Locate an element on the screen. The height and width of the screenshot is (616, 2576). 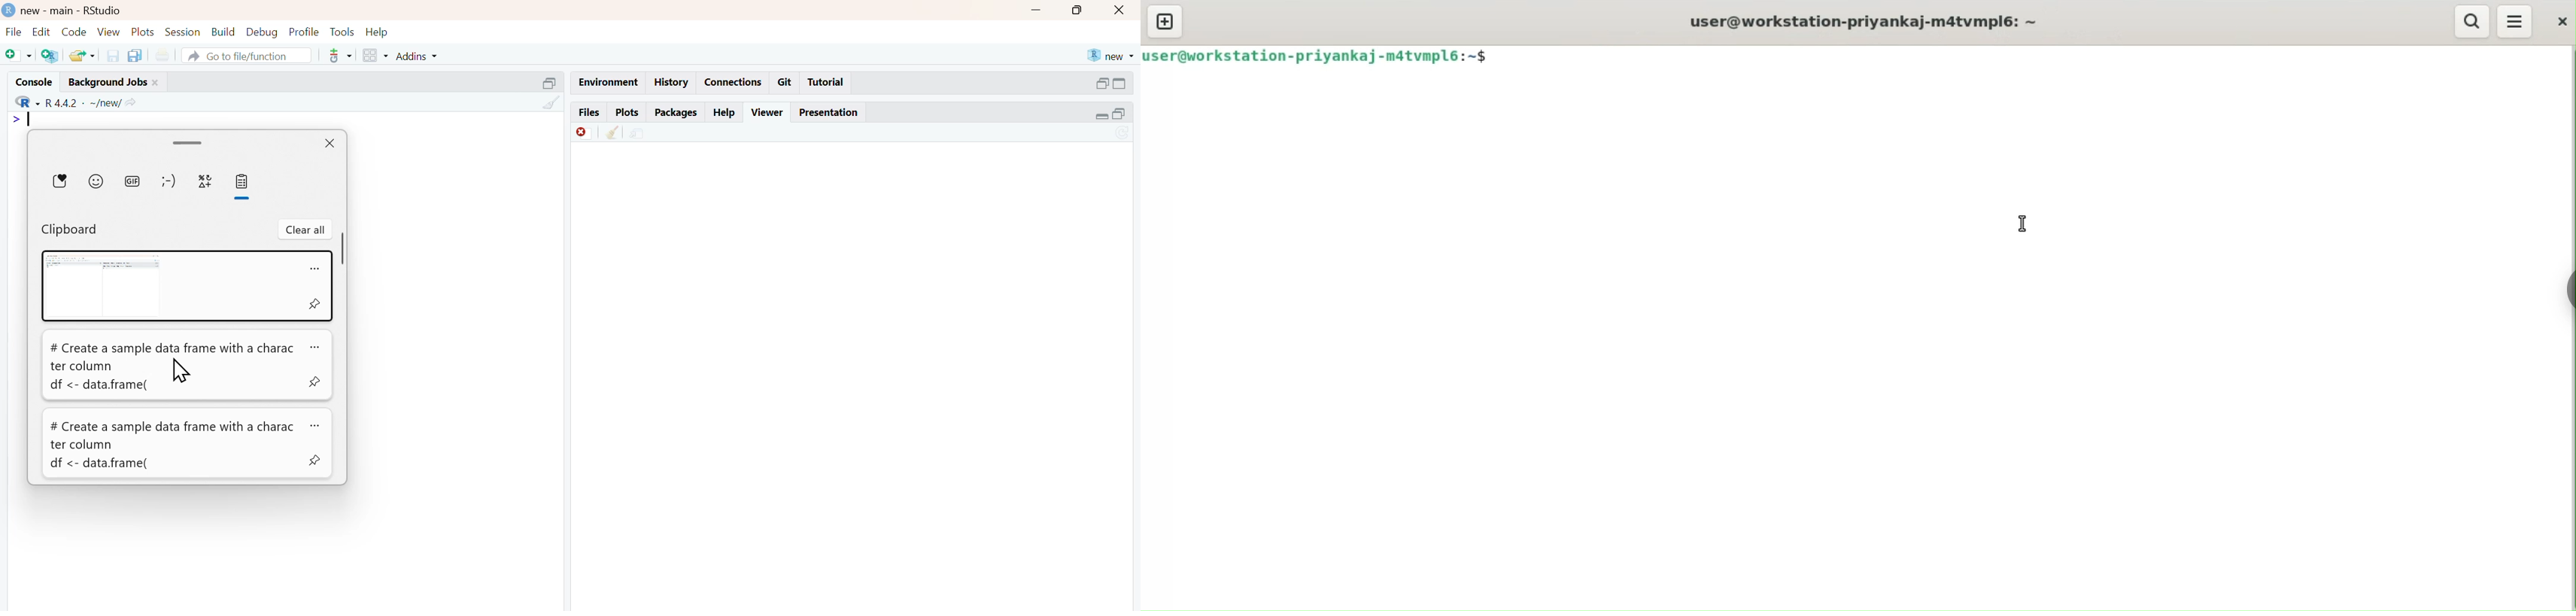
Favourites  is located at coordinates (60, 181).